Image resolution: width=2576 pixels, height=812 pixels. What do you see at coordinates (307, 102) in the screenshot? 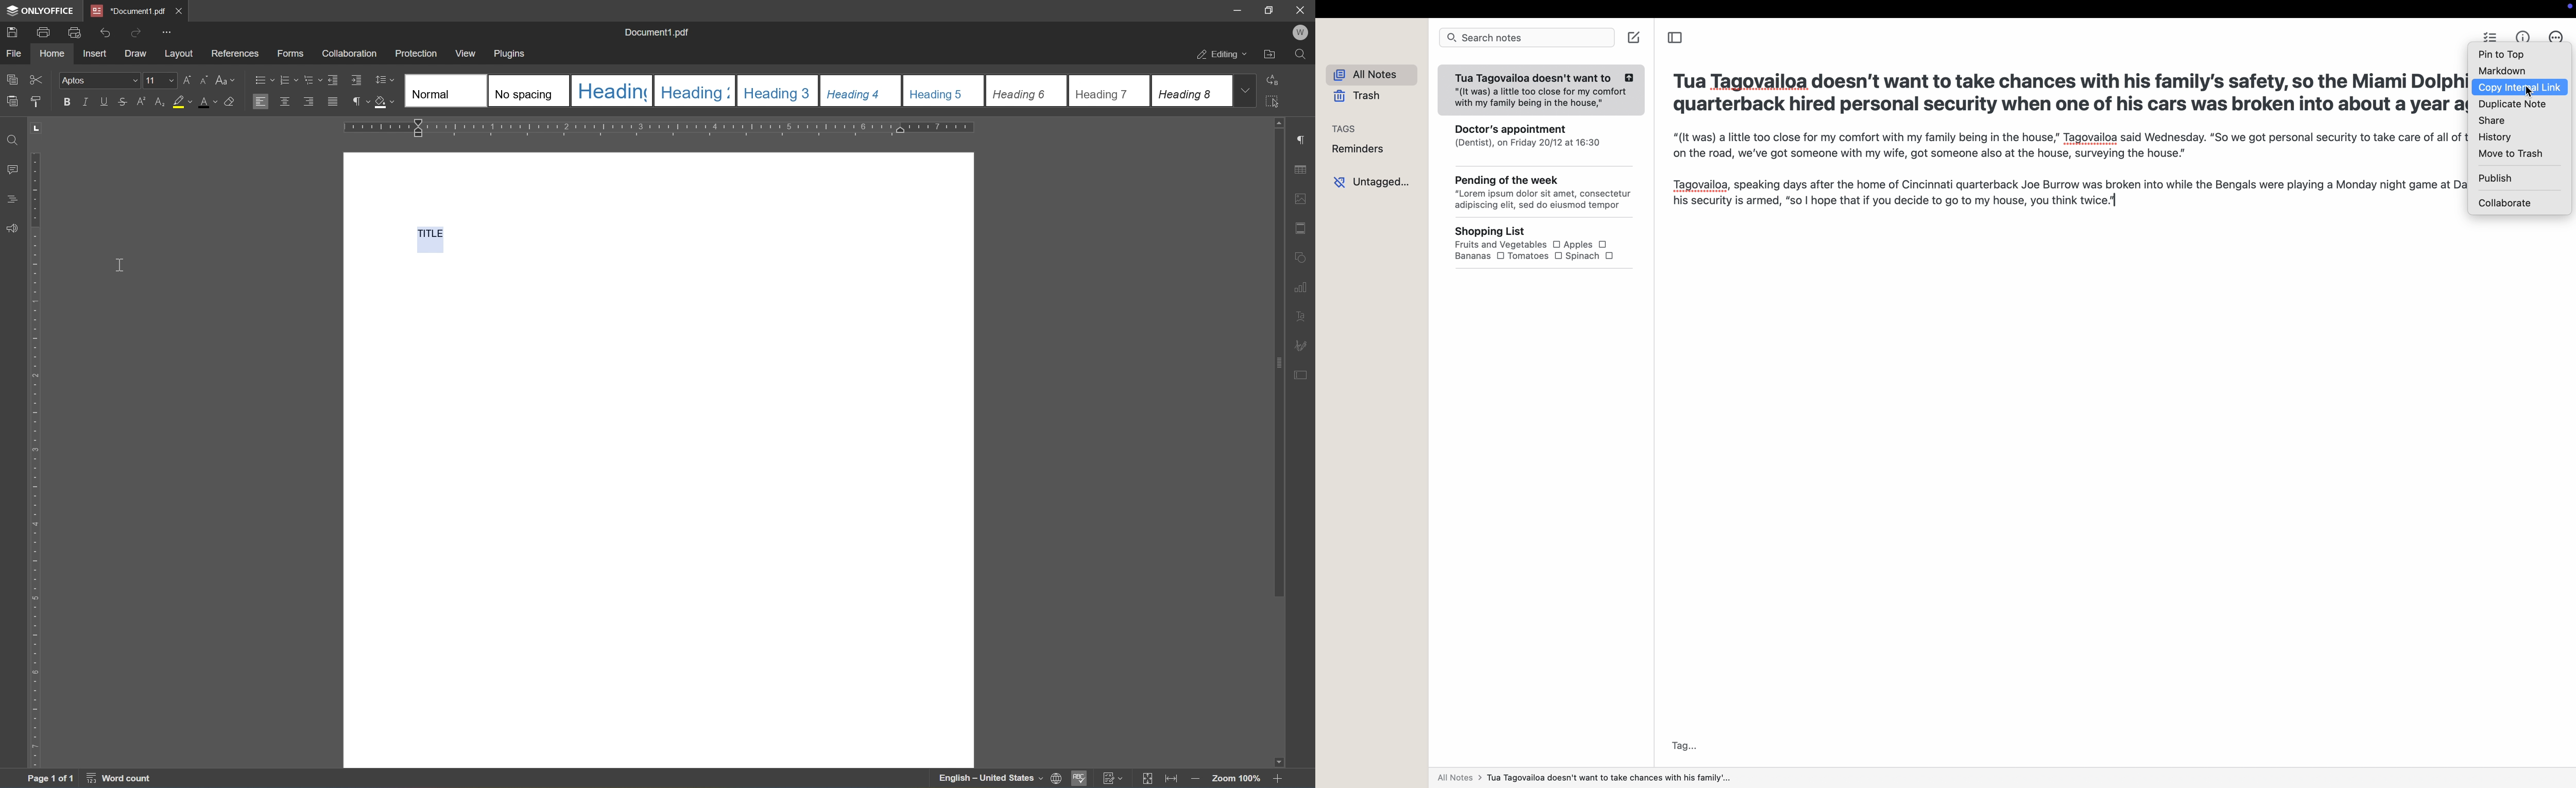
I see `Align right` at bounding box center [307, 102].